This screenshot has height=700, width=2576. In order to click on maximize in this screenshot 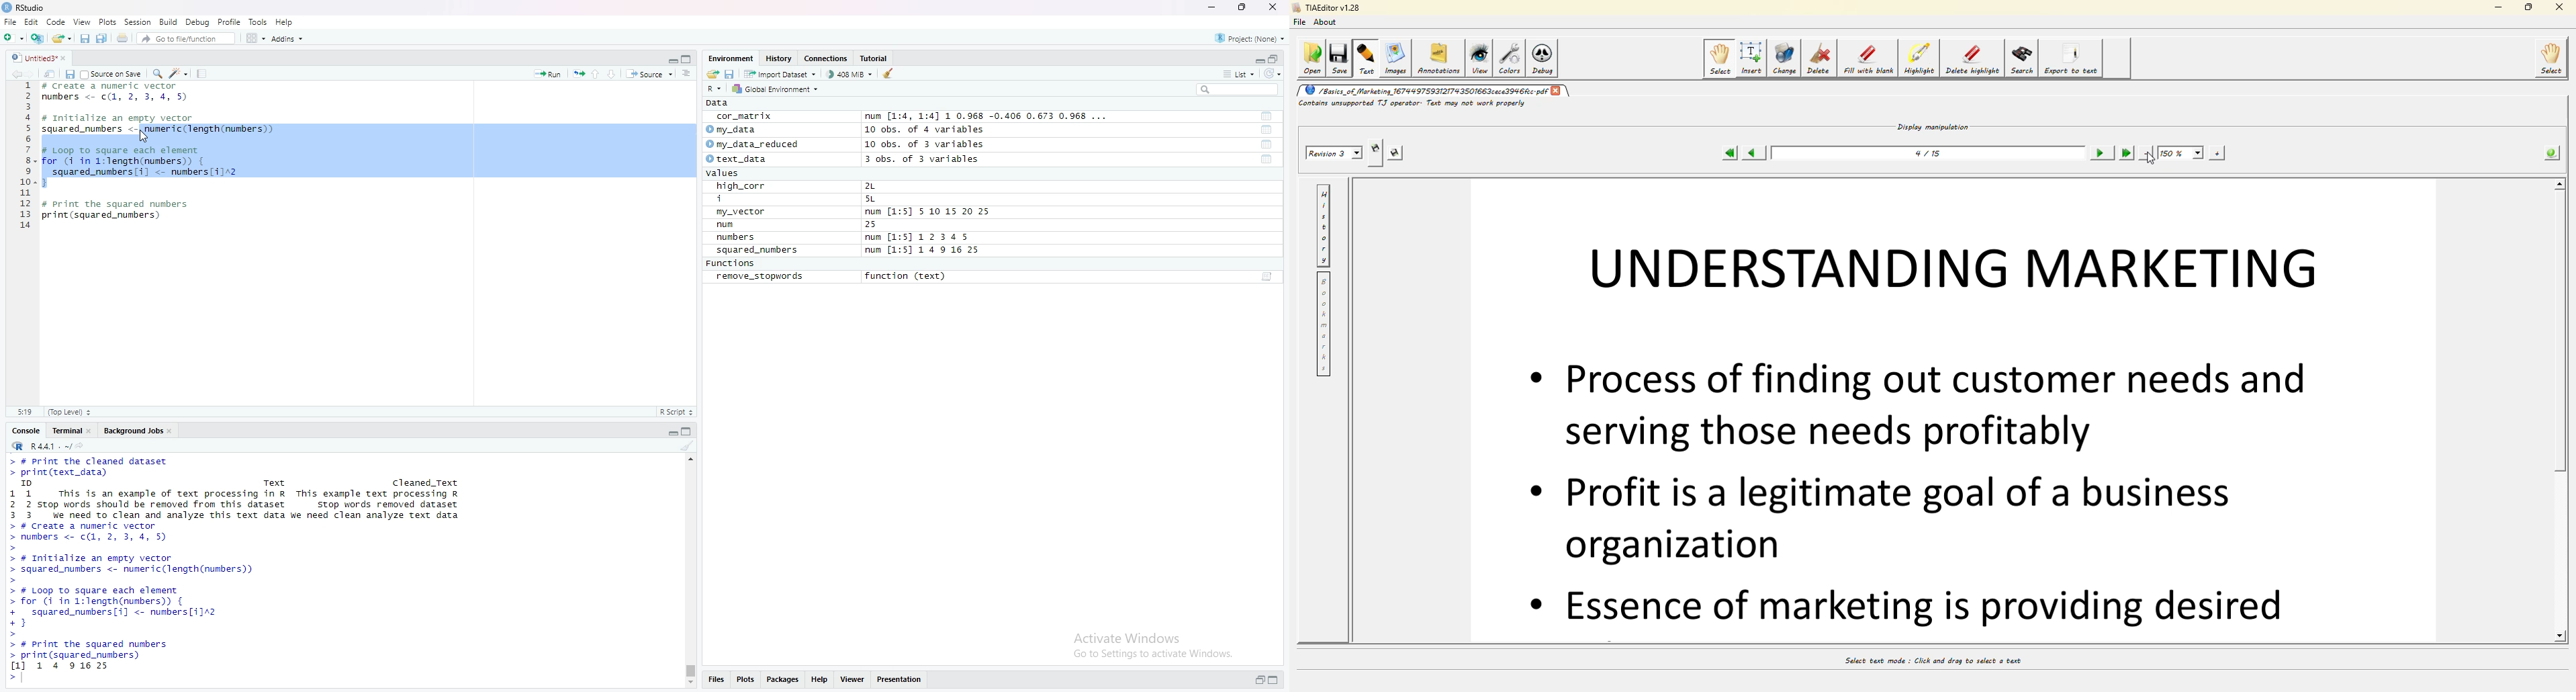, I will do `click(1243, 7)`.